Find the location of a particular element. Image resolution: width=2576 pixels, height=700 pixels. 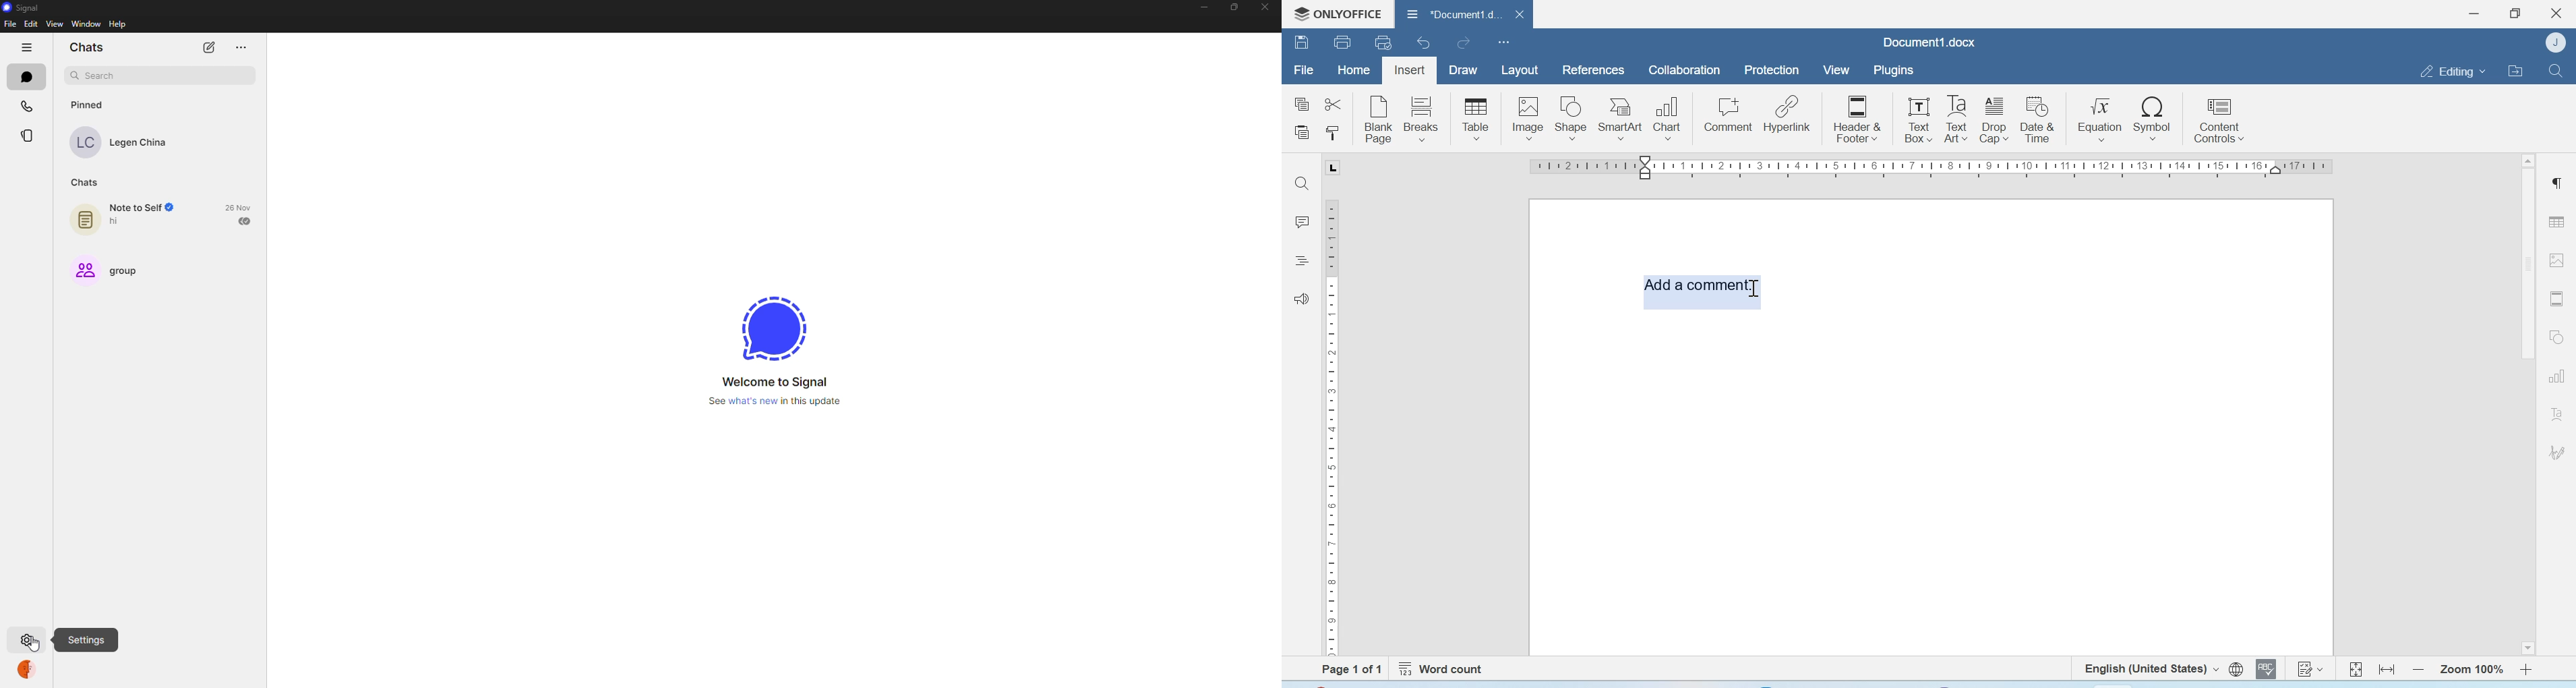

Scrollbar is located at coordinates (2527, 403).